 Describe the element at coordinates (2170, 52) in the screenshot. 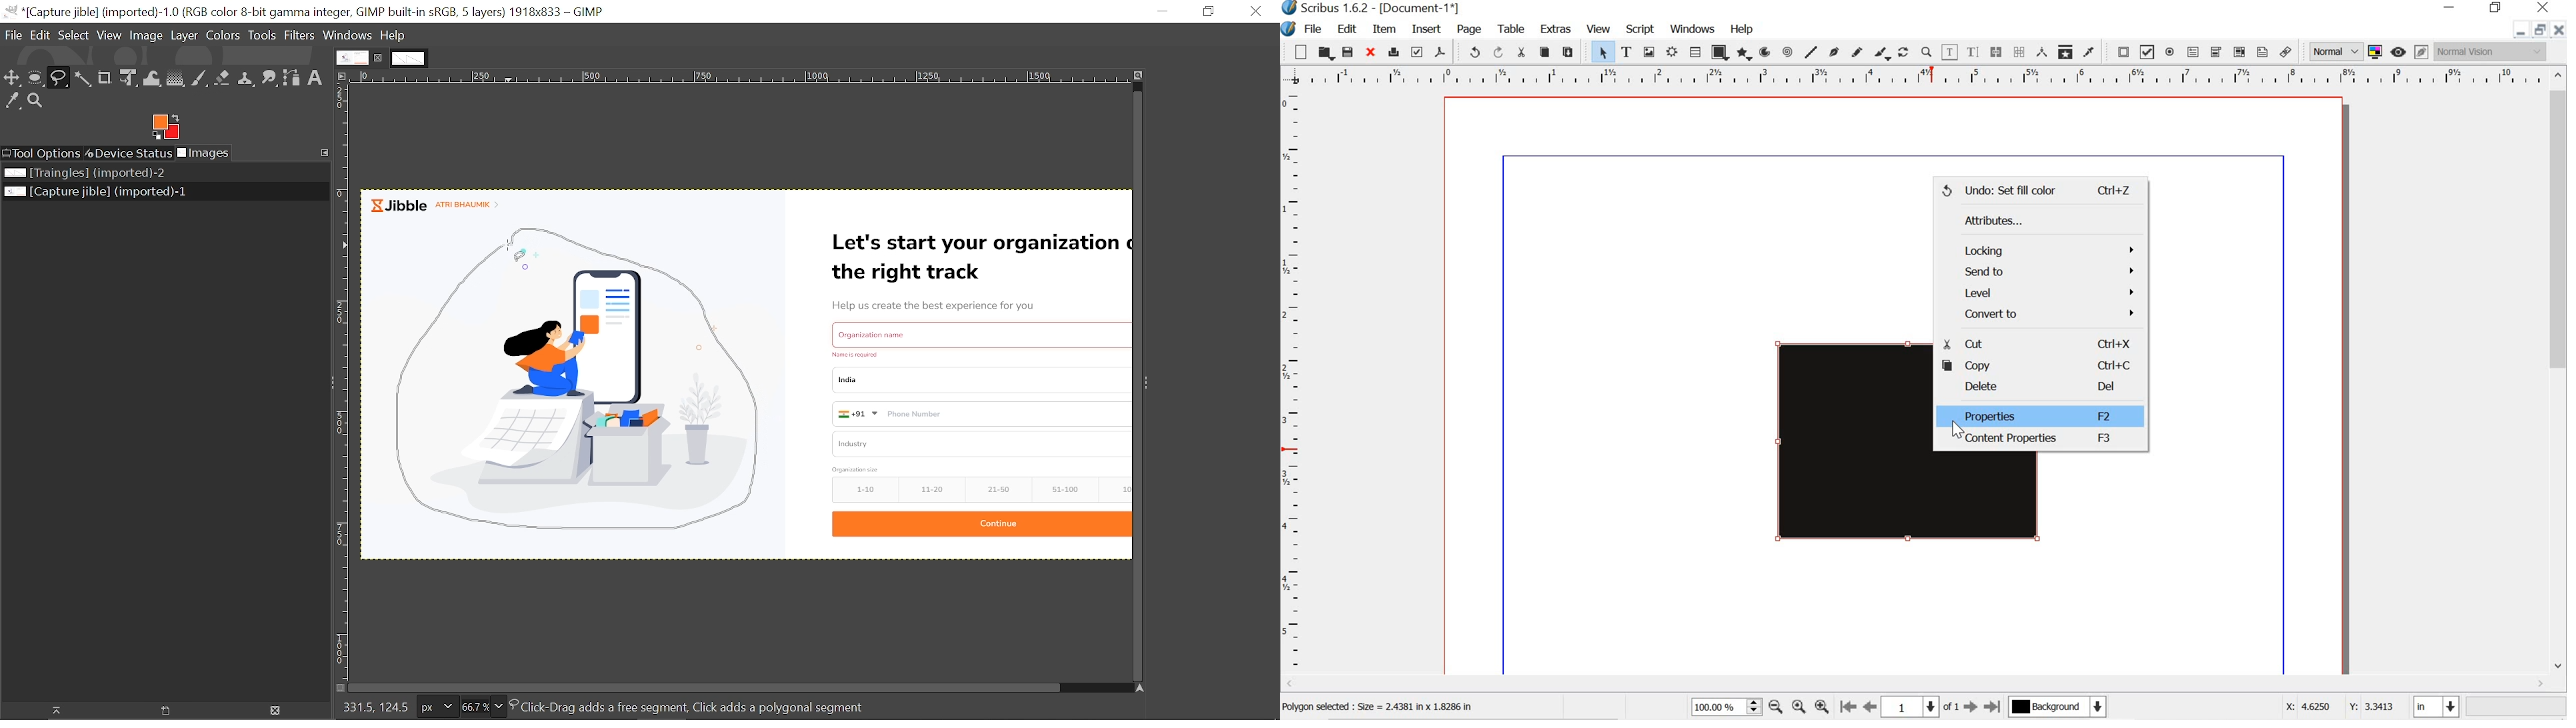

I see `pdf radio button` at that location.